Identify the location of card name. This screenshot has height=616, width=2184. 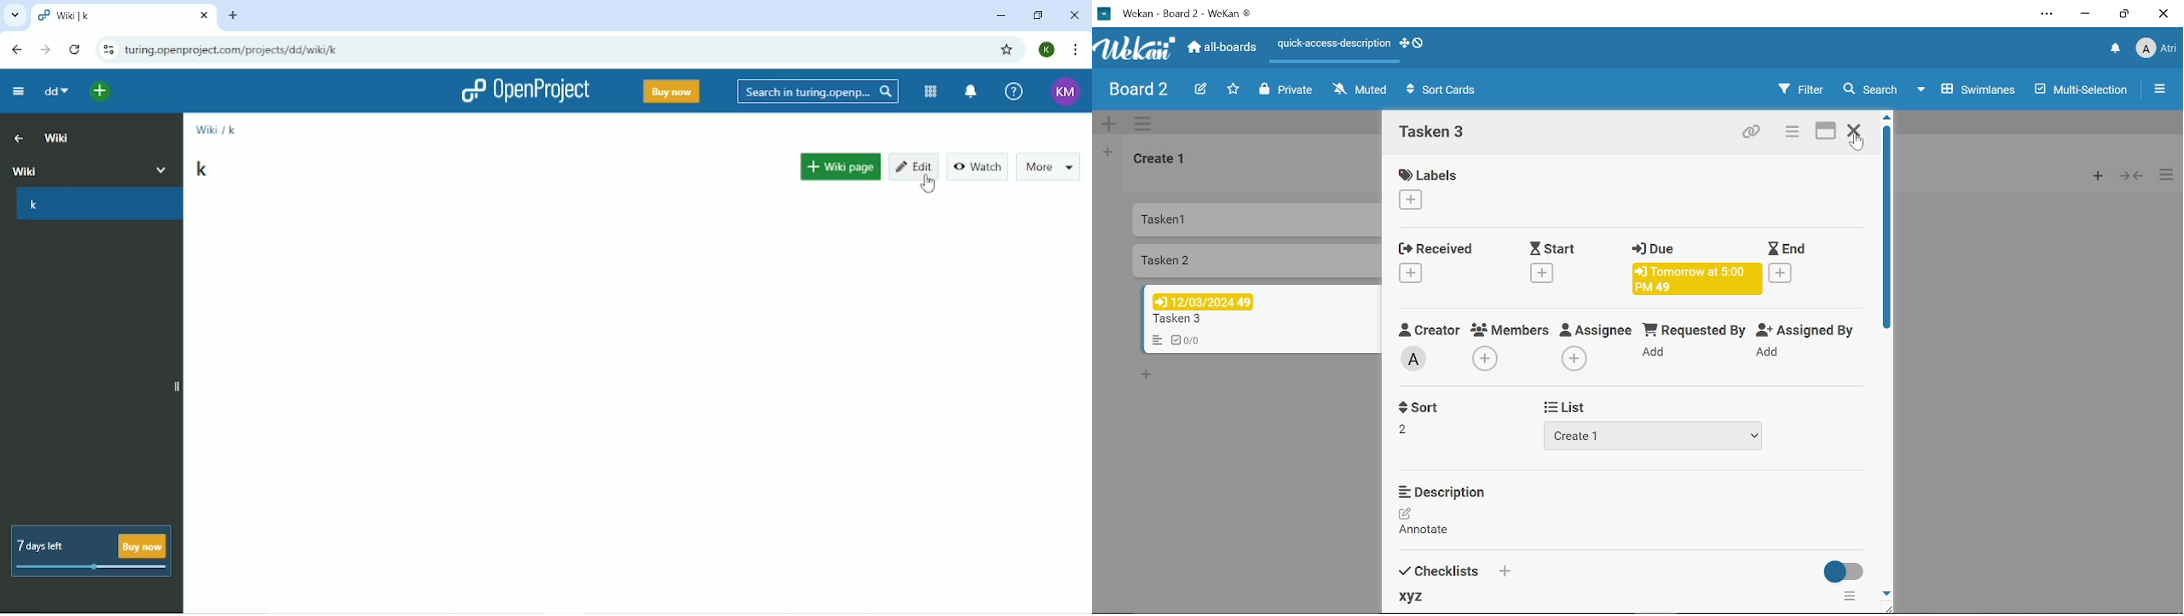
(1432, 134).